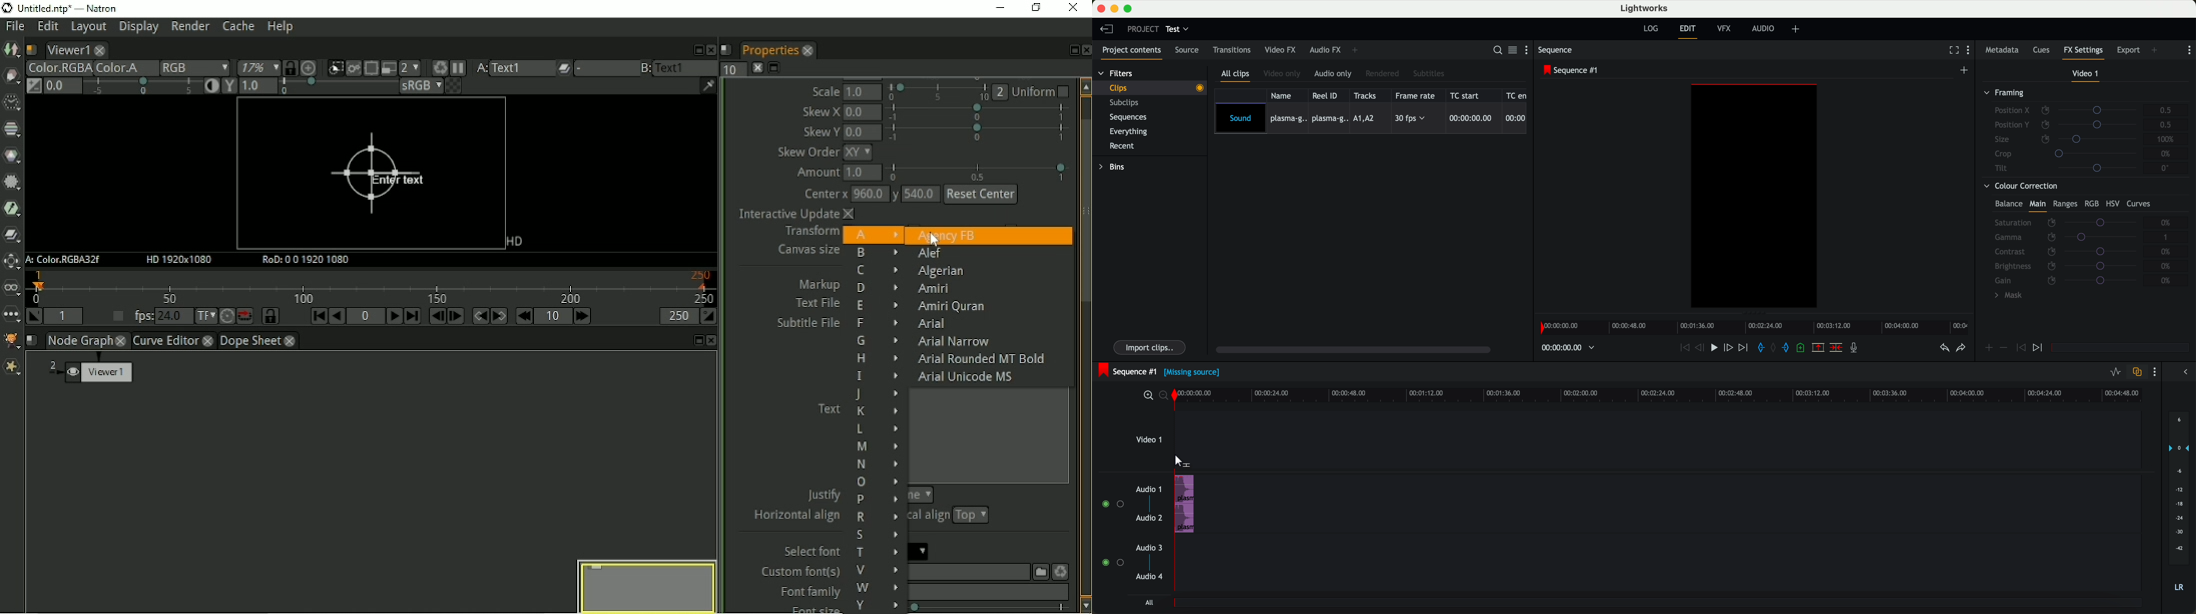 The width and height of the screenshot is (2212, 616). Describe the element at coordinates (1151, 346) in the screenshot. I see `import clips` at that location.